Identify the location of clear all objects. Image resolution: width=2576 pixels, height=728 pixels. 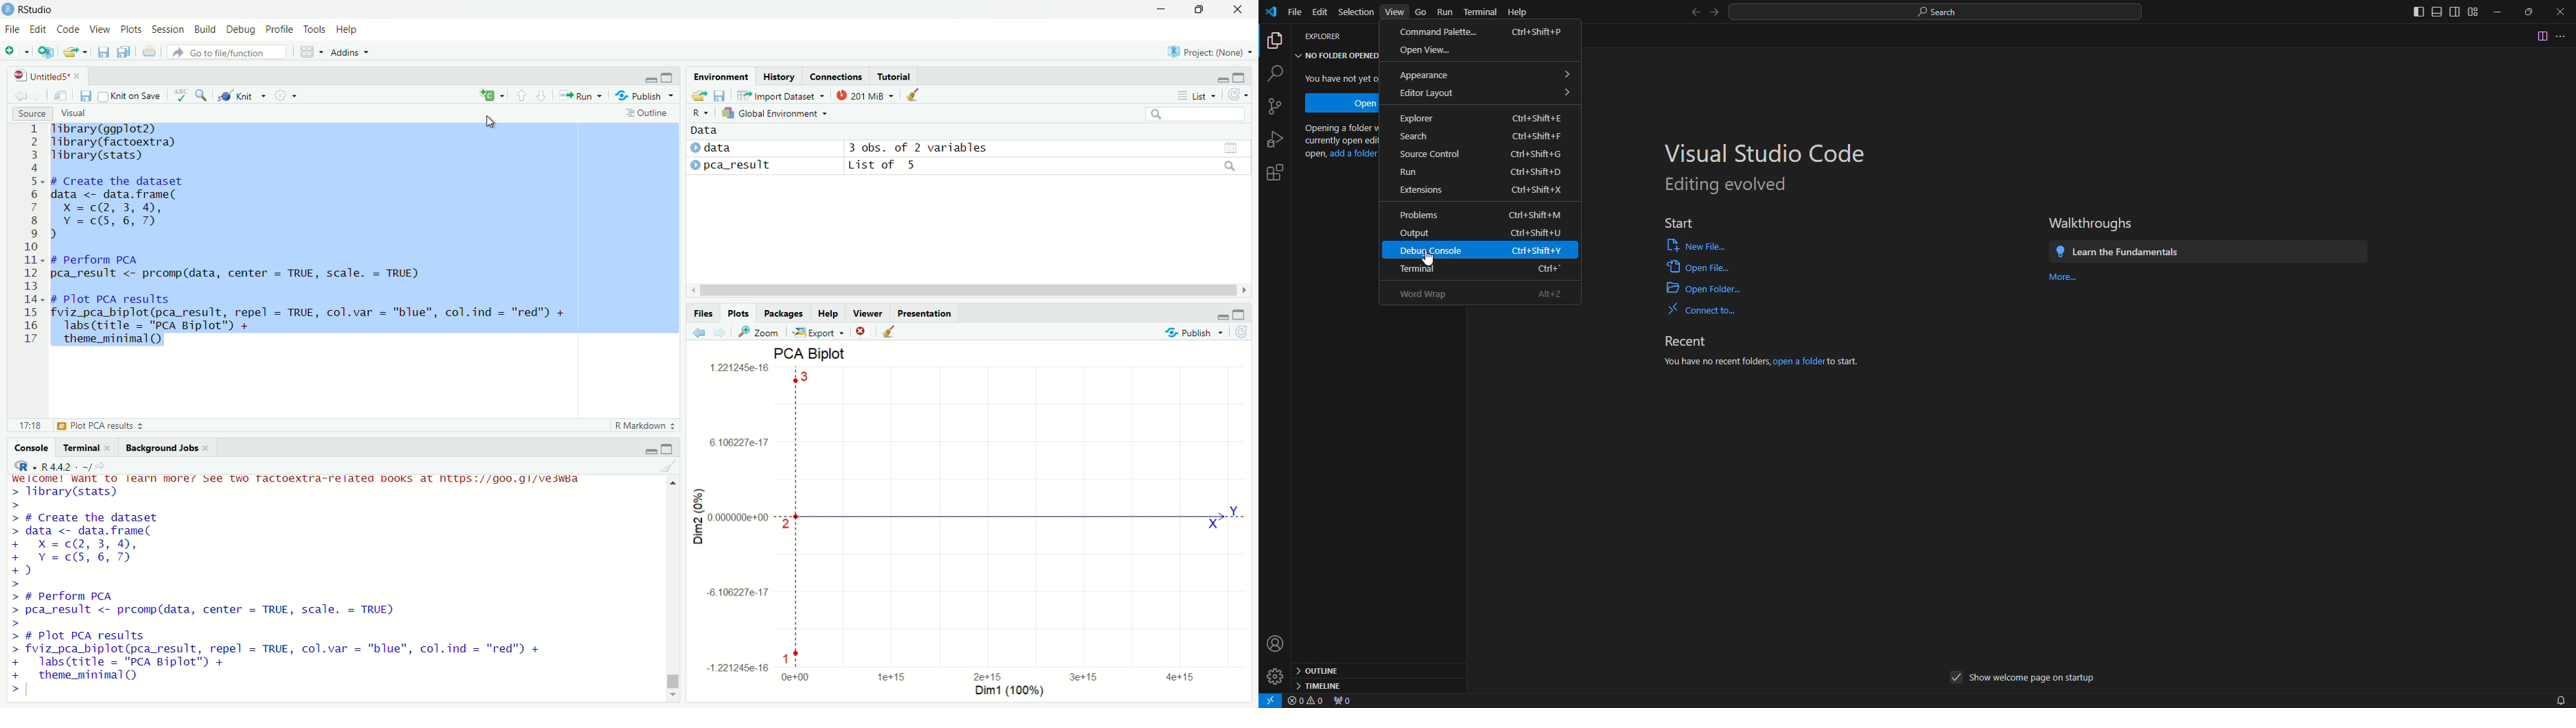
(914, 93).